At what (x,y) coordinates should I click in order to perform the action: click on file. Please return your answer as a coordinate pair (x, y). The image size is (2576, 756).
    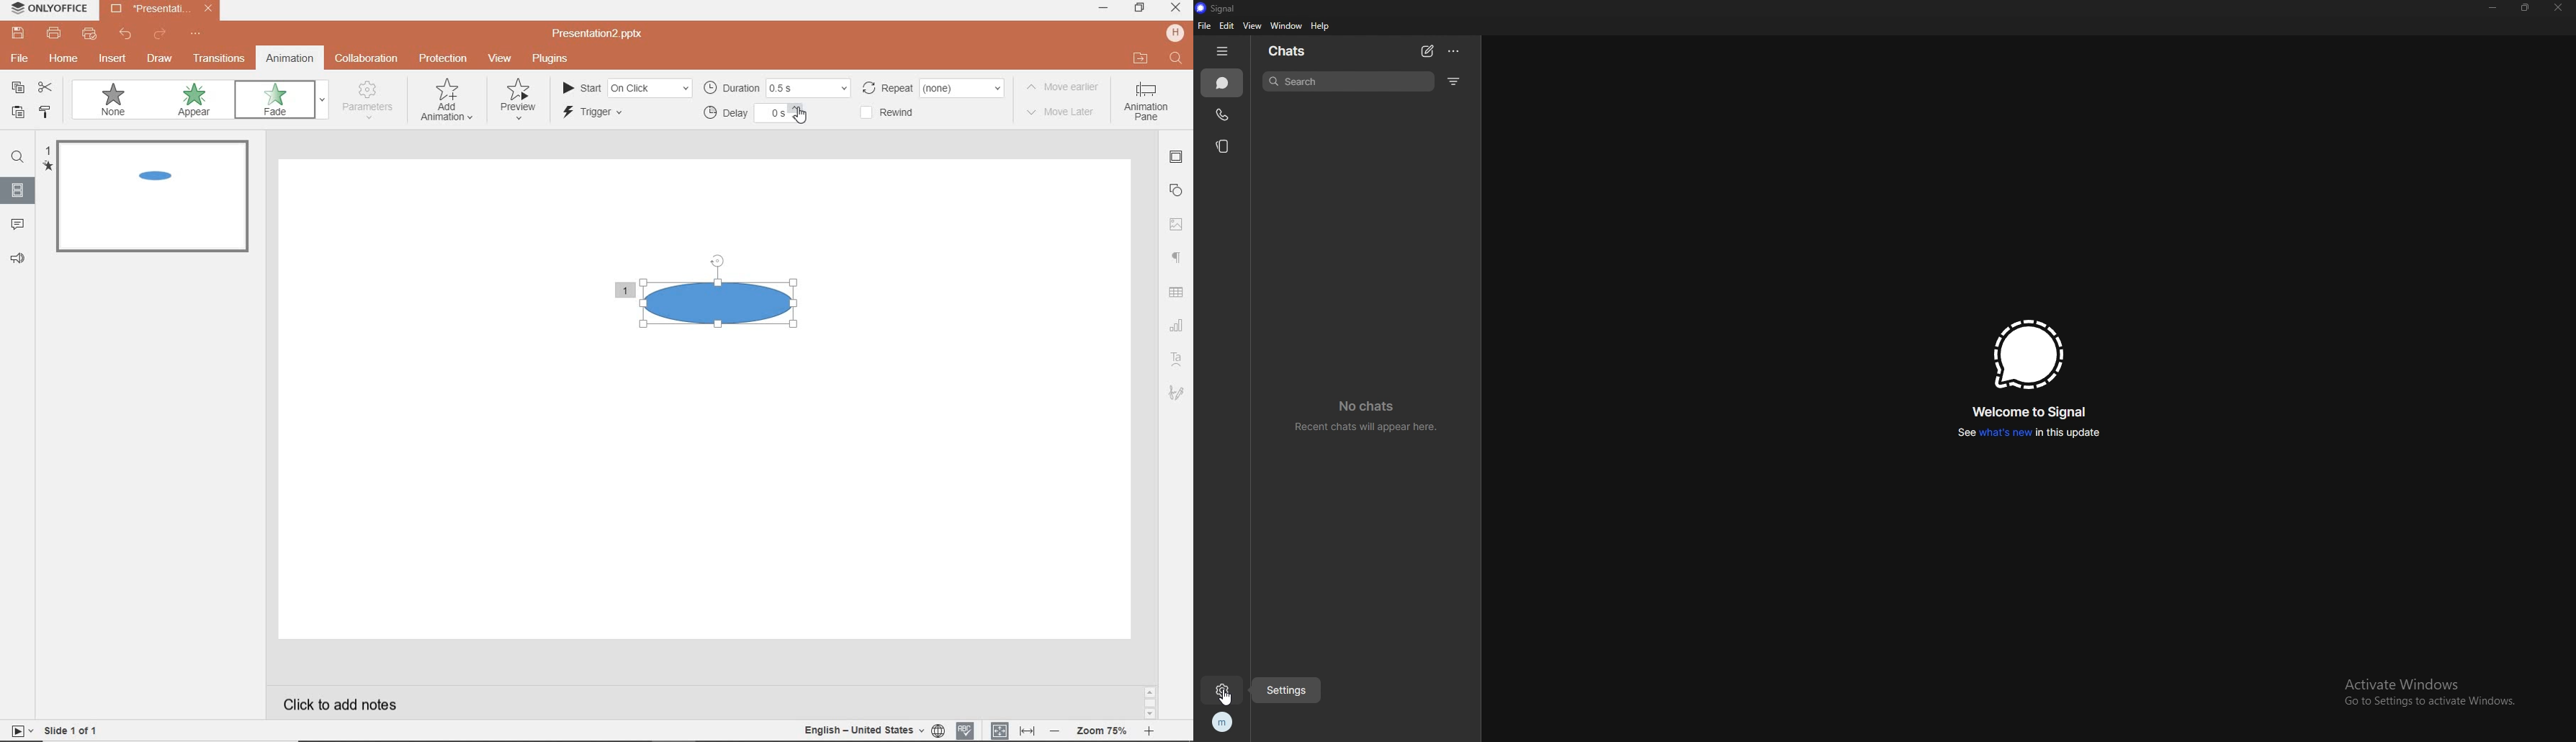
    Looking at the image, I should click on (20, 60).